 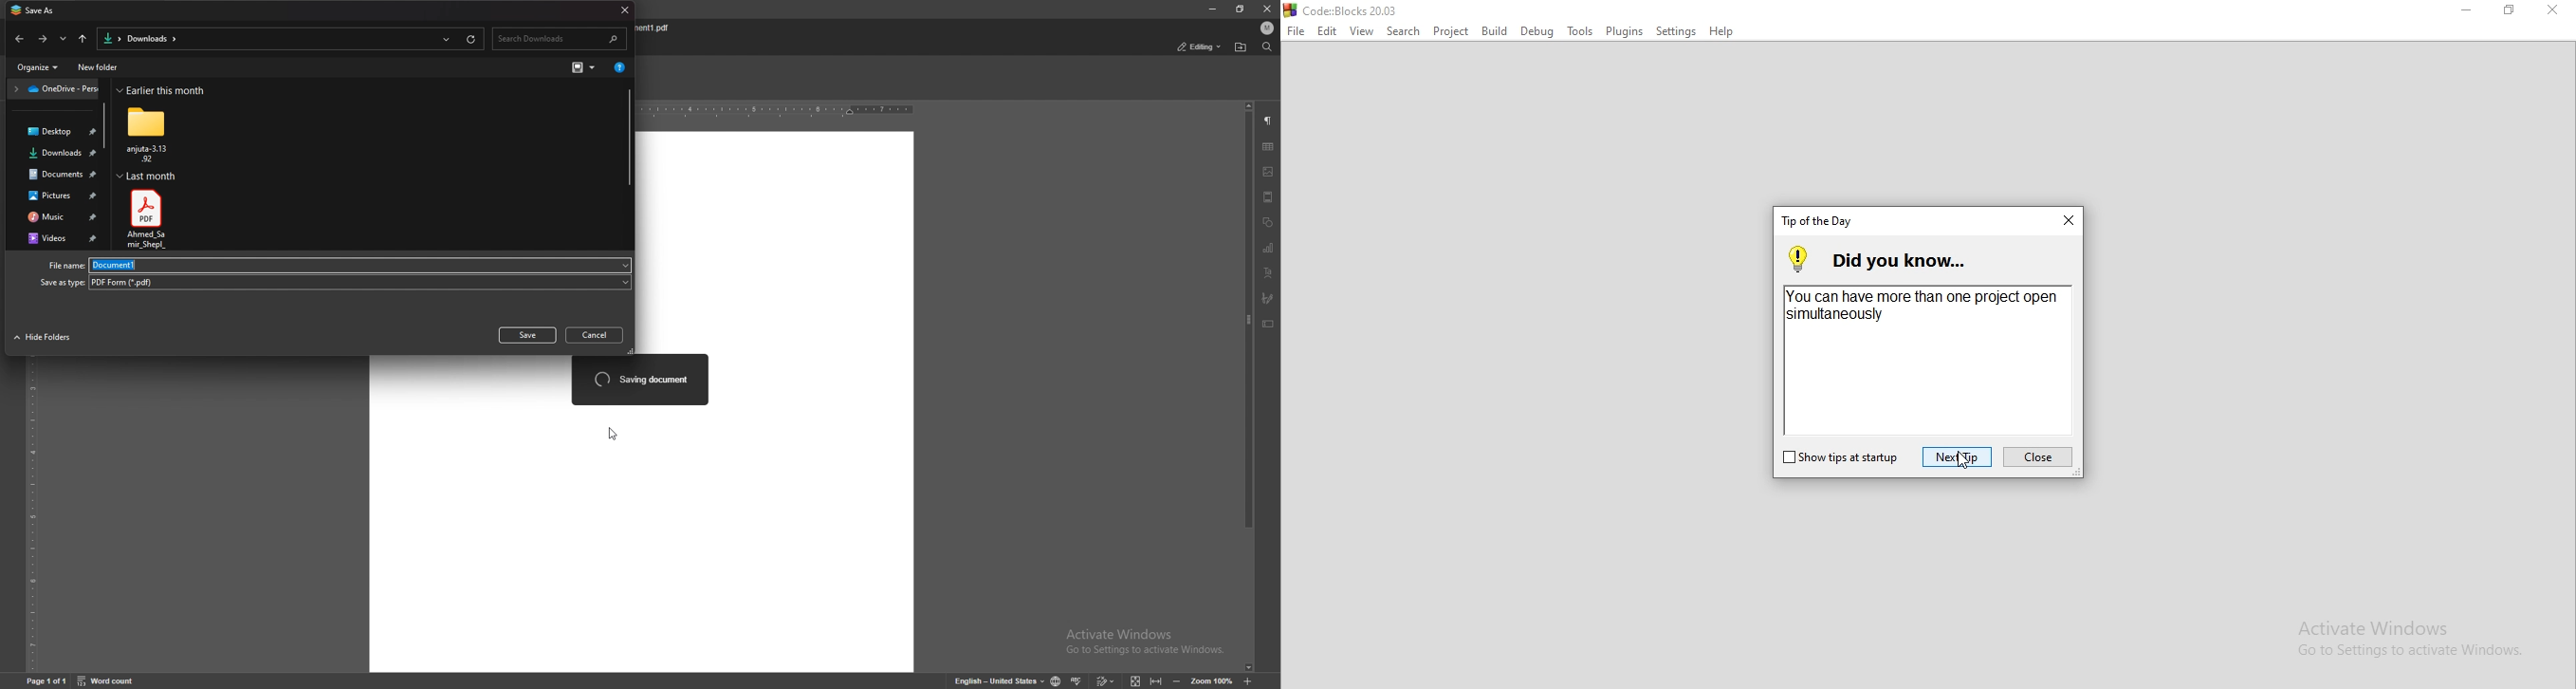 What do you see at coordinates (1875, 256) in the screenshot?
I see `did you know` at bounding box center [1875, 256].